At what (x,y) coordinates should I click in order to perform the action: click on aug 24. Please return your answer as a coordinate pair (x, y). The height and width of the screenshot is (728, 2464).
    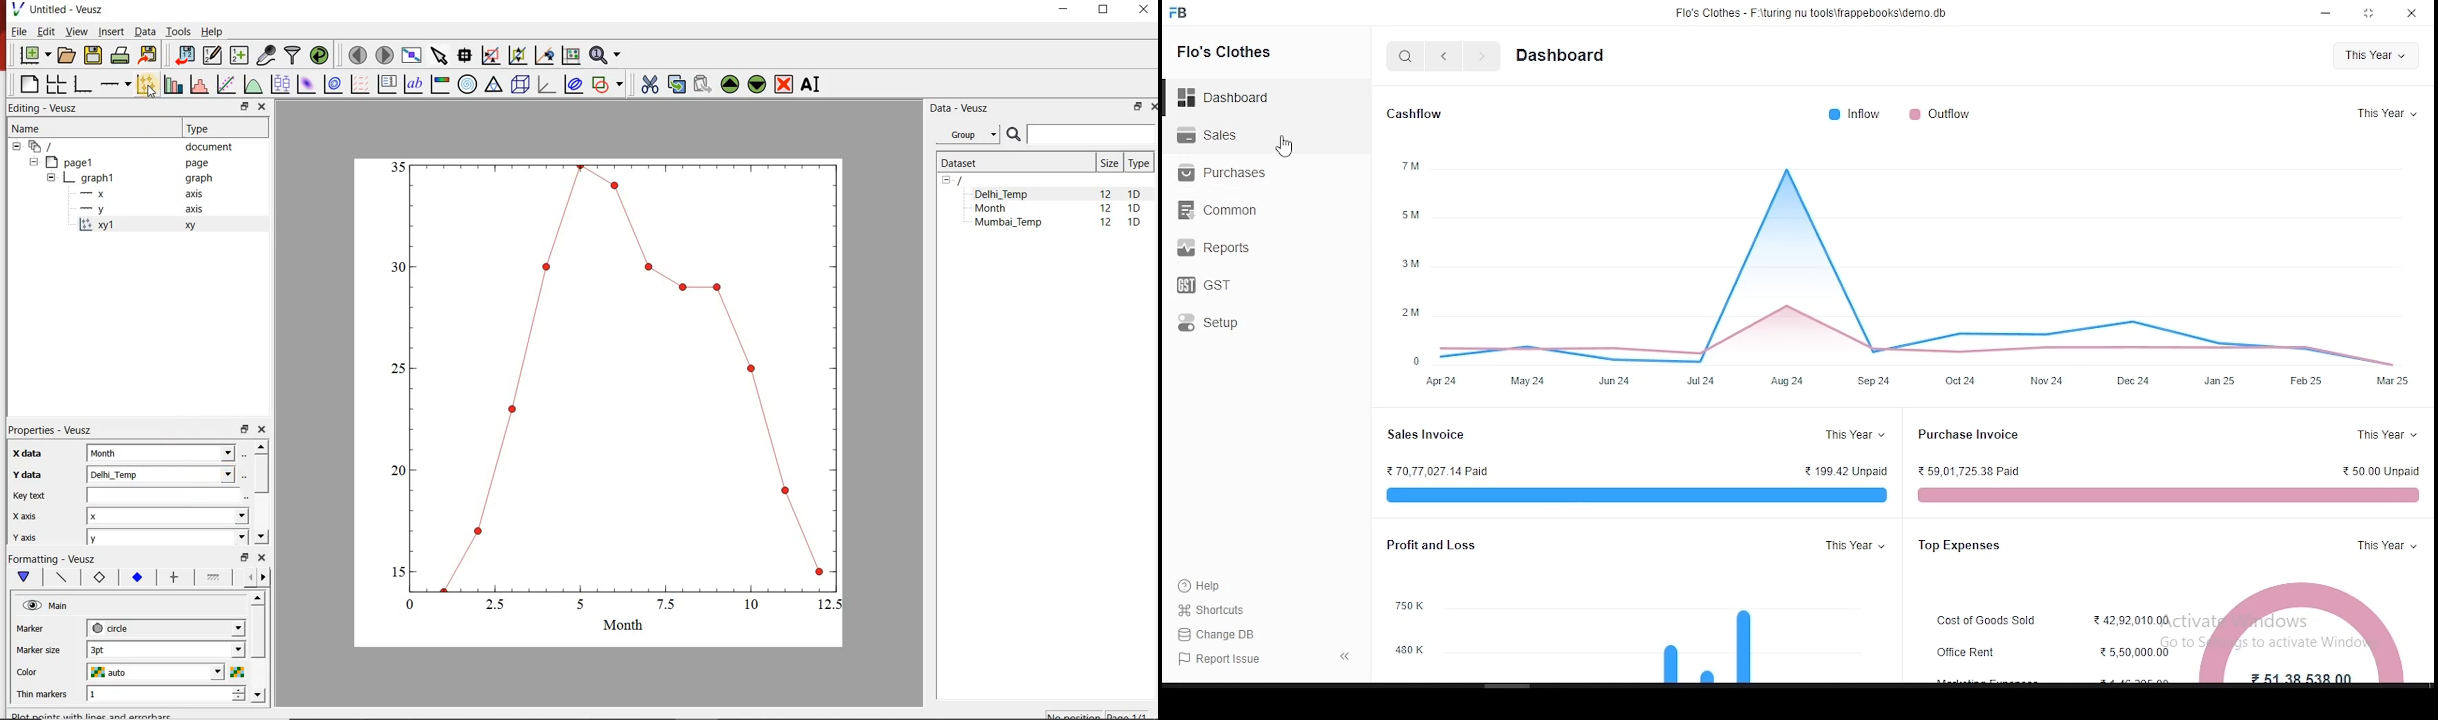
    Looking at the image, I should click on (1781, 380).